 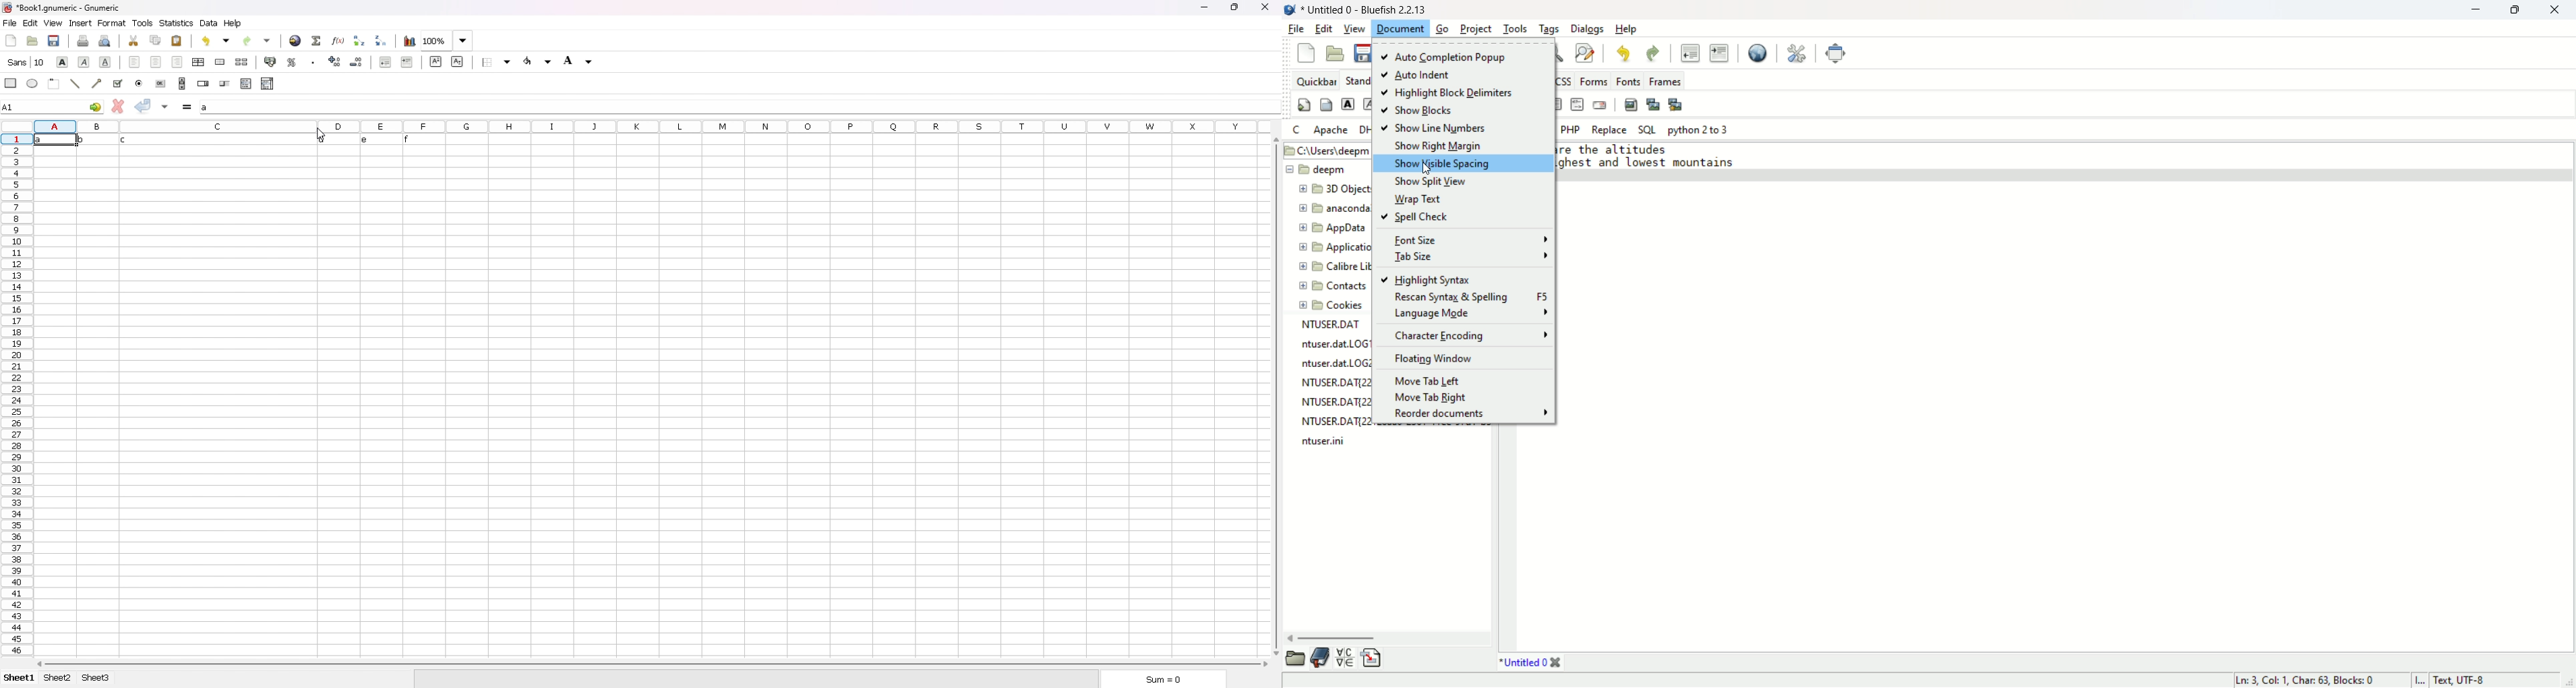 What do you see at coordinates (2306, 680) in the screenshot?
I see `ln, col, char, blocks` at bounding box center [2306, 680].